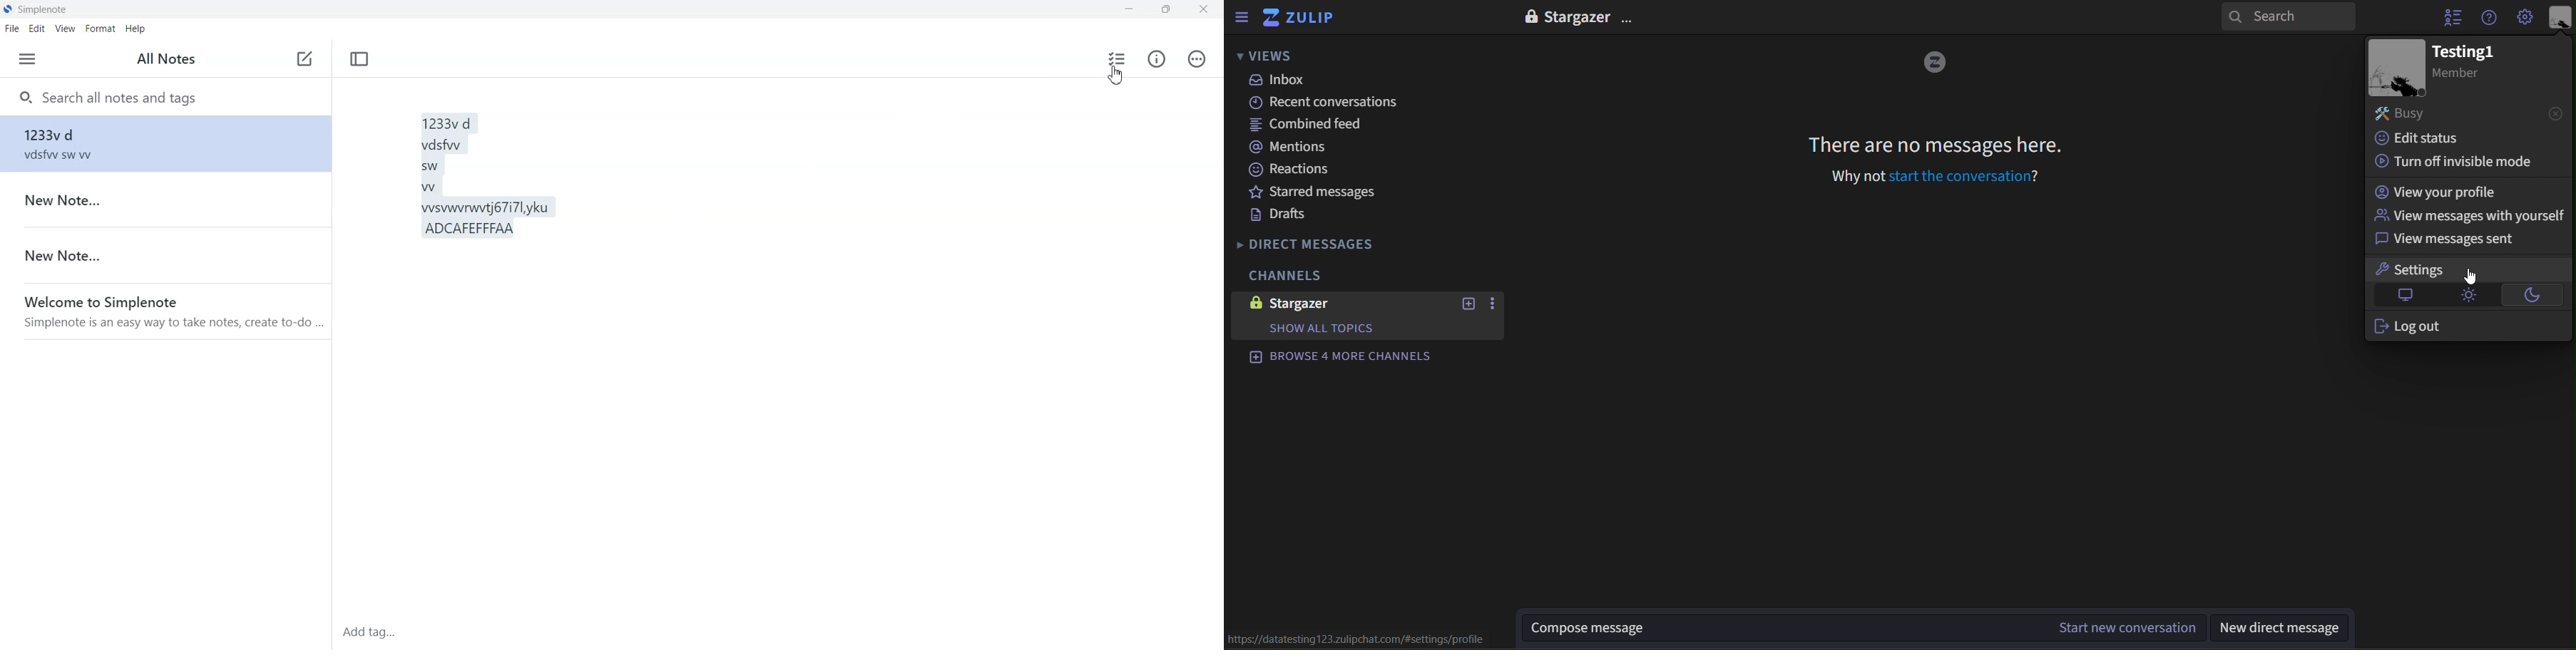  I want to click on ..., so click(1492, 304).